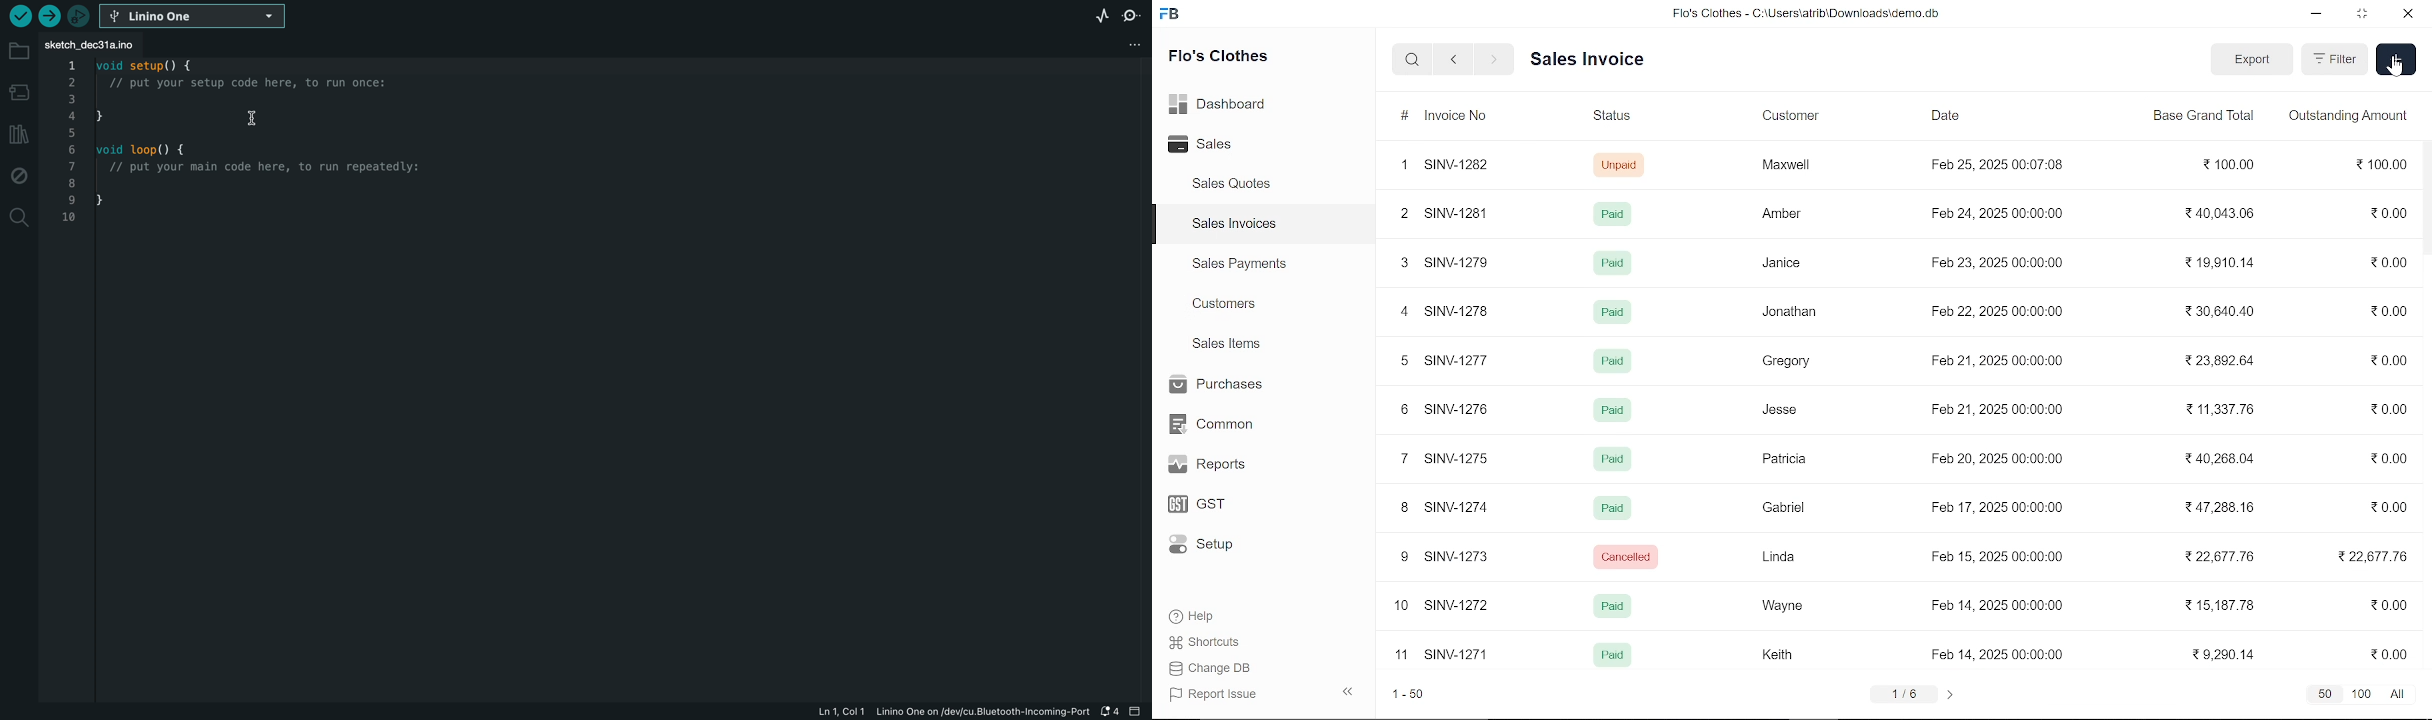  Describe the element at coordinates (1902, 213) in the screenshot. I see `2 SINV-1281 Pad Amber Feb 24, 2025 00:00:00 740,043.06 ?0.00` at that location.